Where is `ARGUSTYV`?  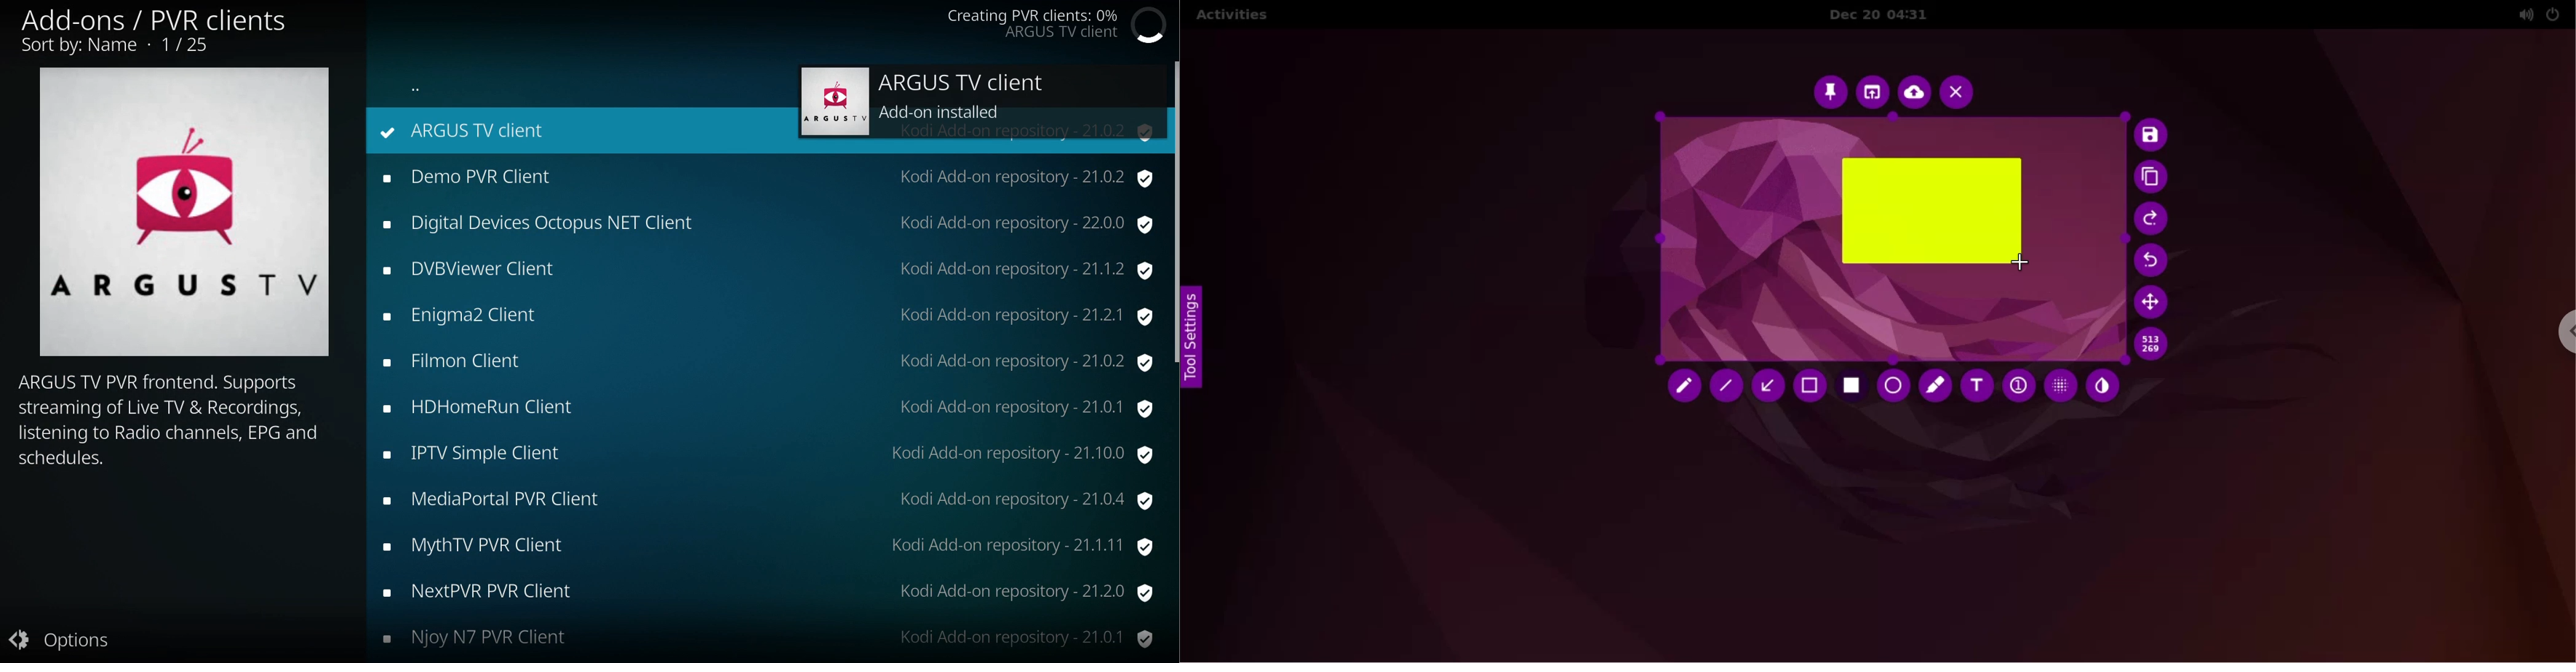
ARGUSTYV is located at coordinates (835, 102).